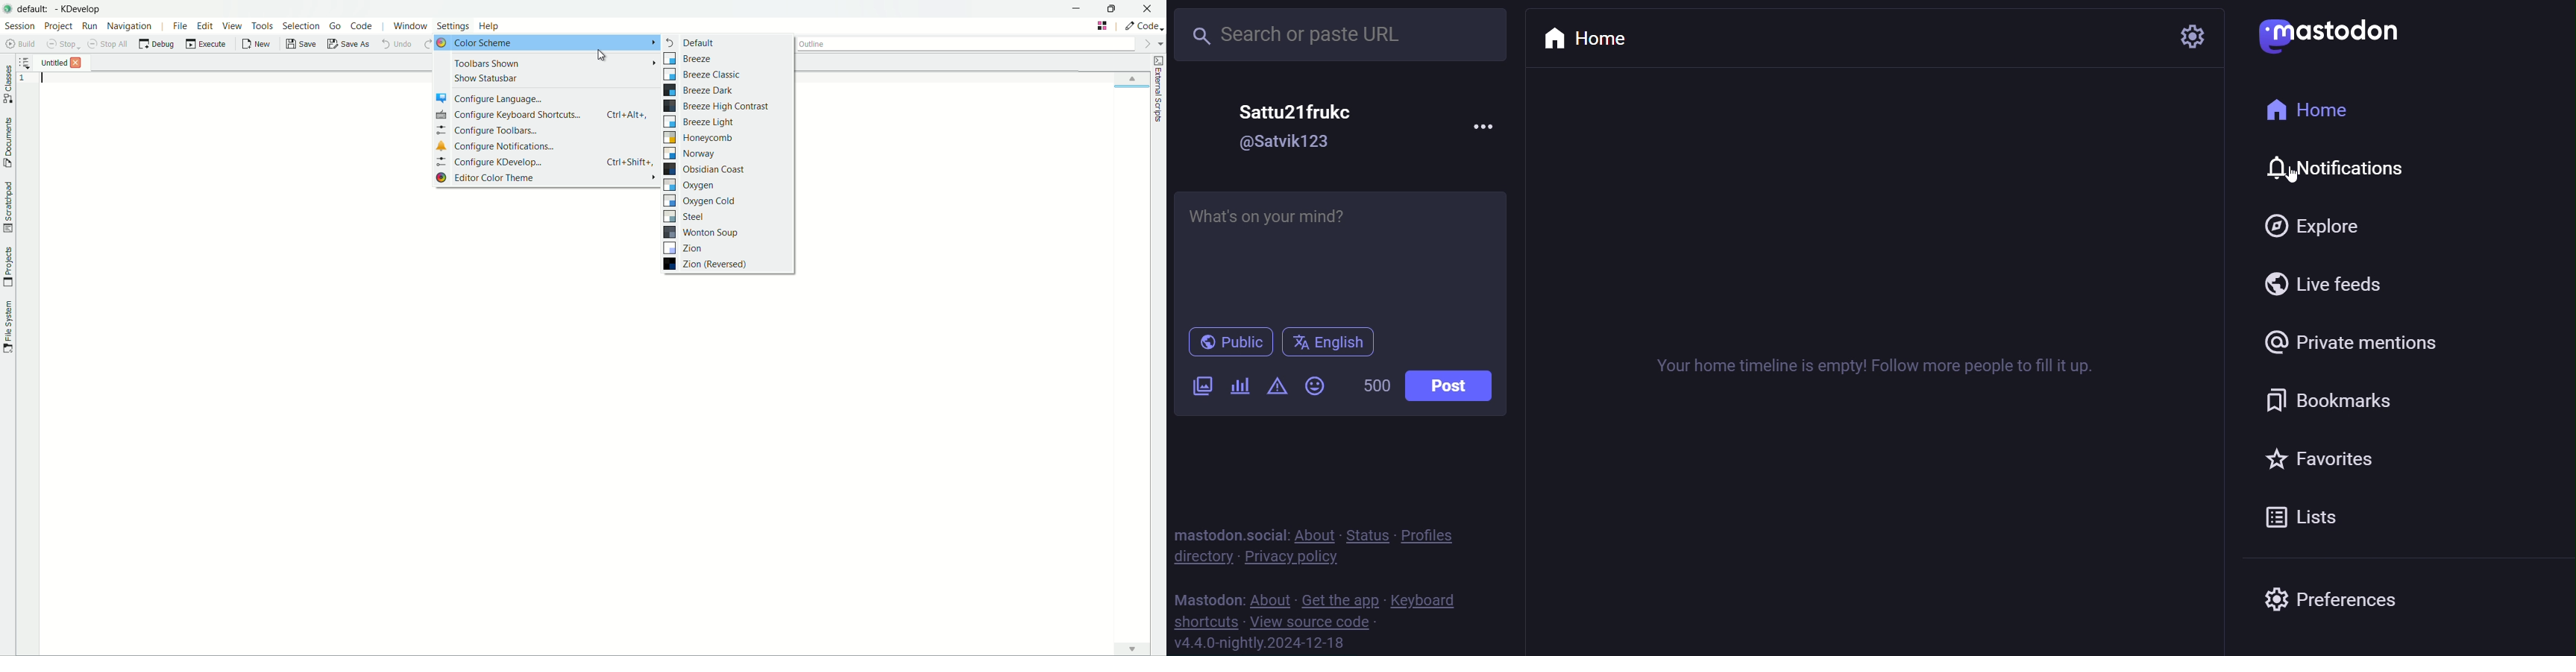  Describe the element at coordinates (1316, 385) in the screenshot. I see `emoji` at that location.